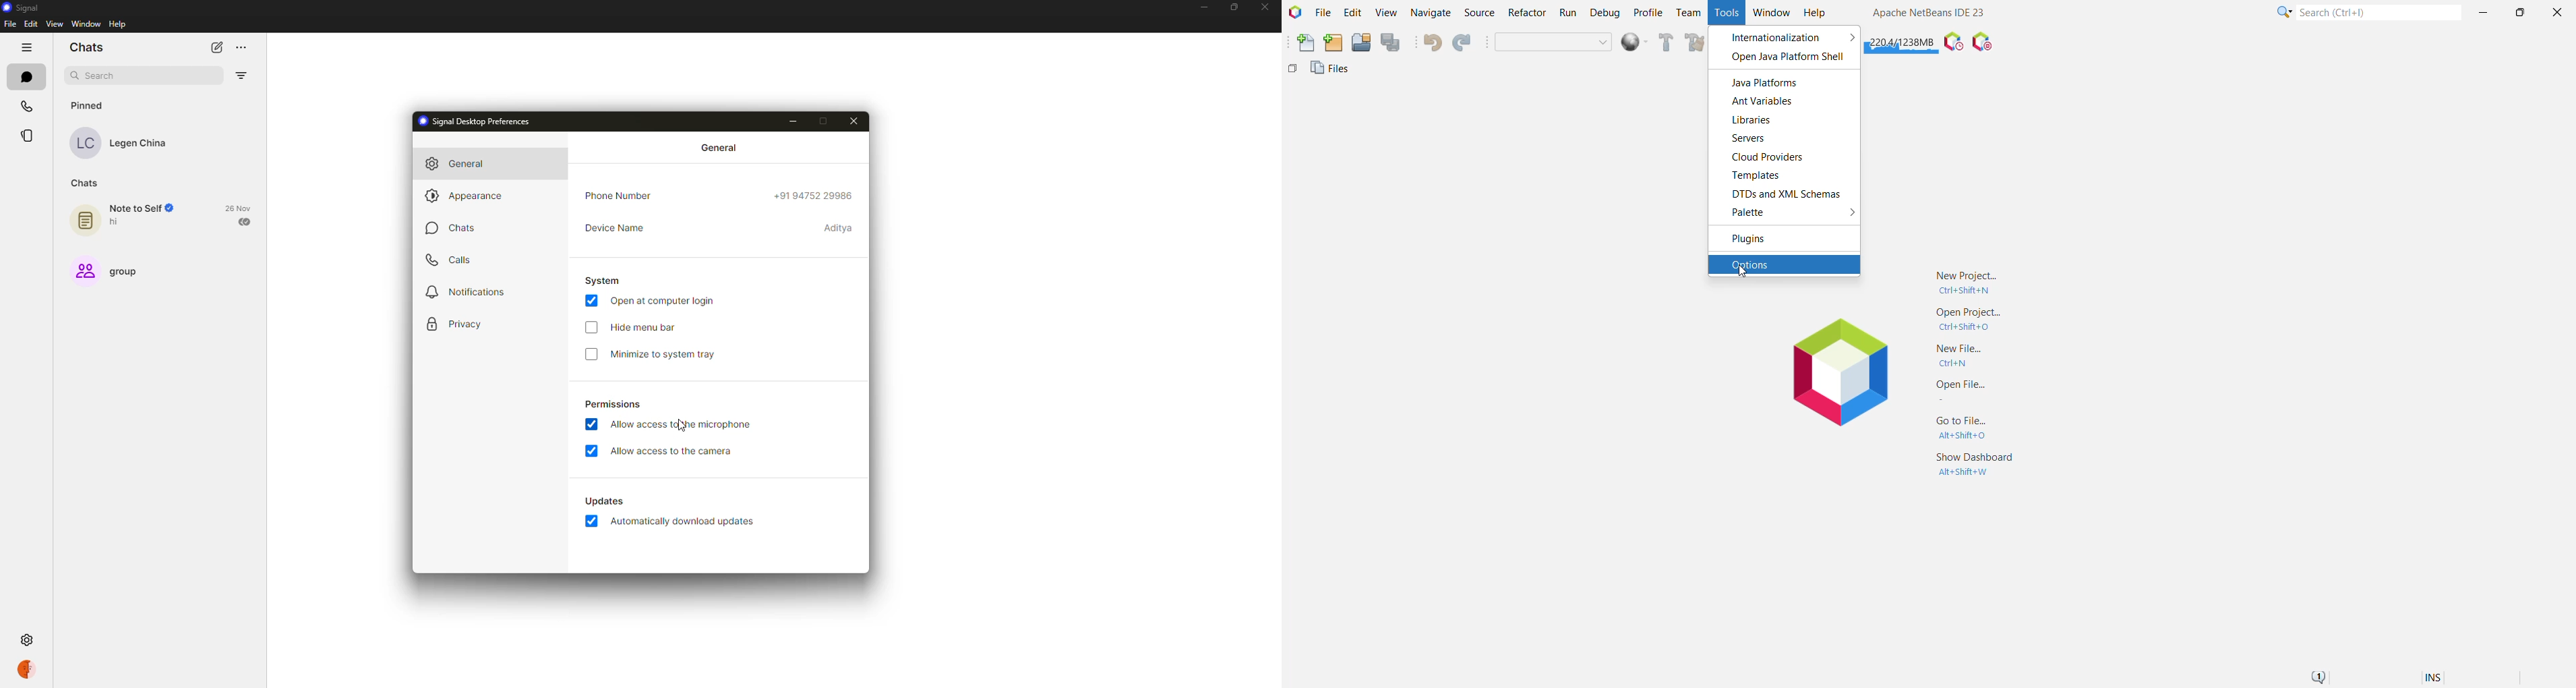 This screenshot has width=2576, height=700. Describe the element at coordinates (30, 668) in the screenshot. I see `profile` at that location.